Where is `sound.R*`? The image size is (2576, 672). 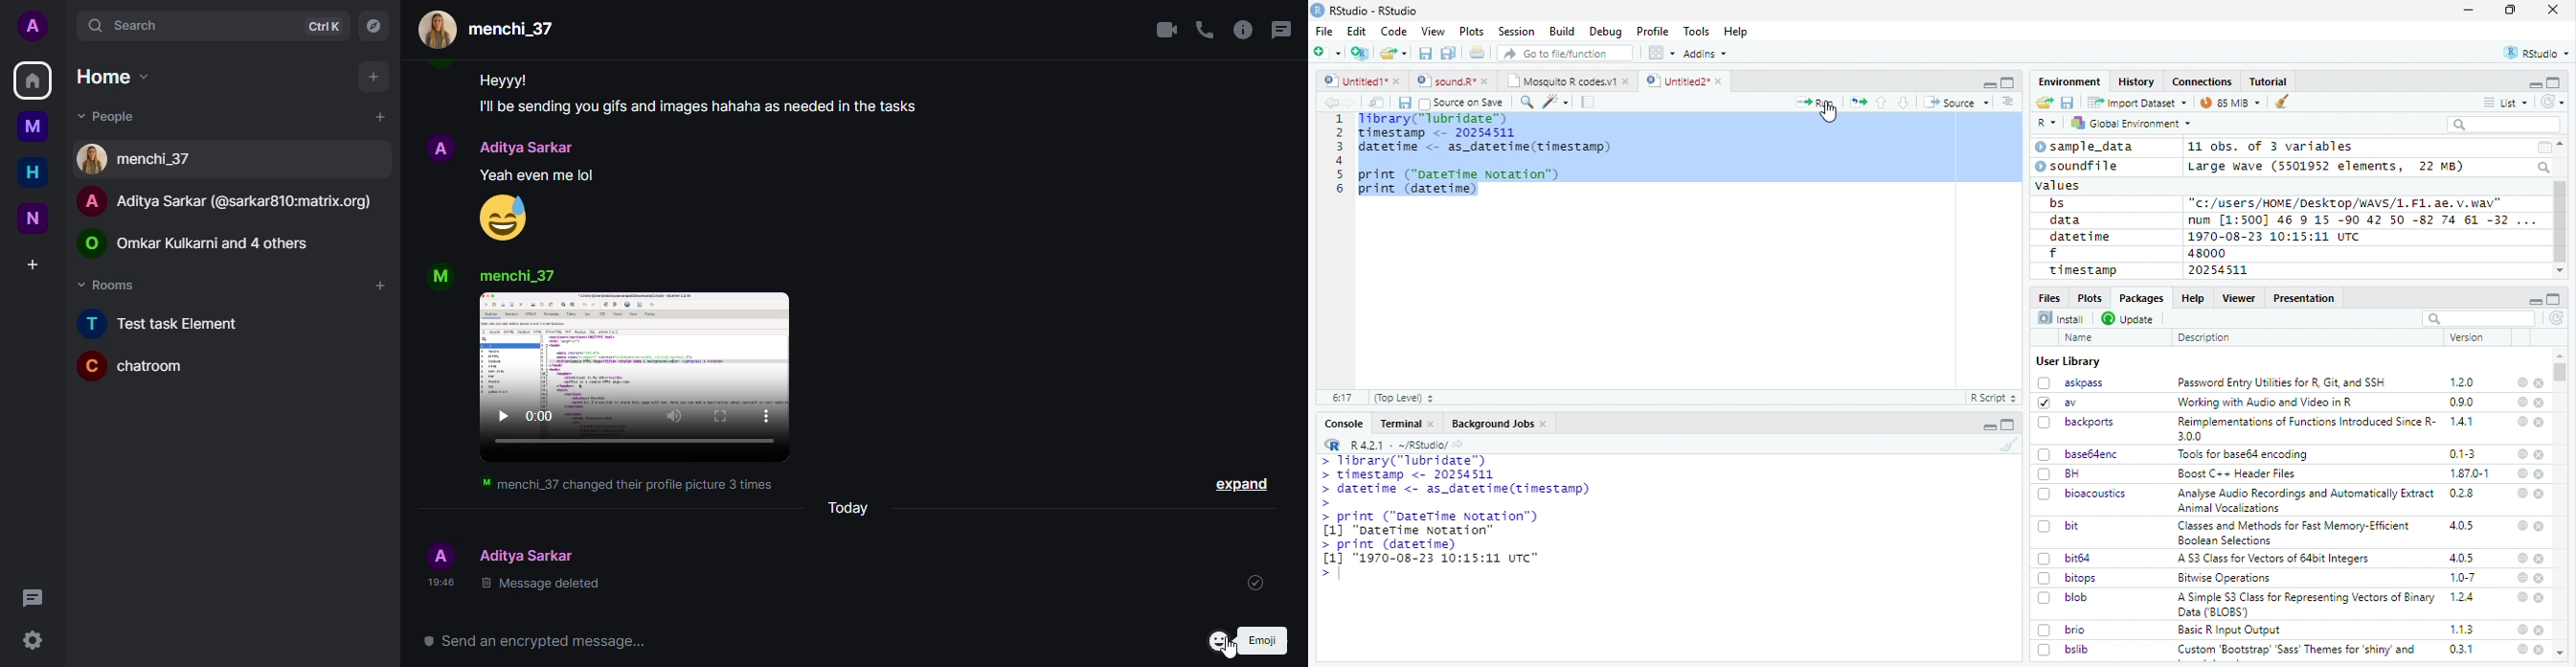 sound.R* is located at coordinates (1453, 82).